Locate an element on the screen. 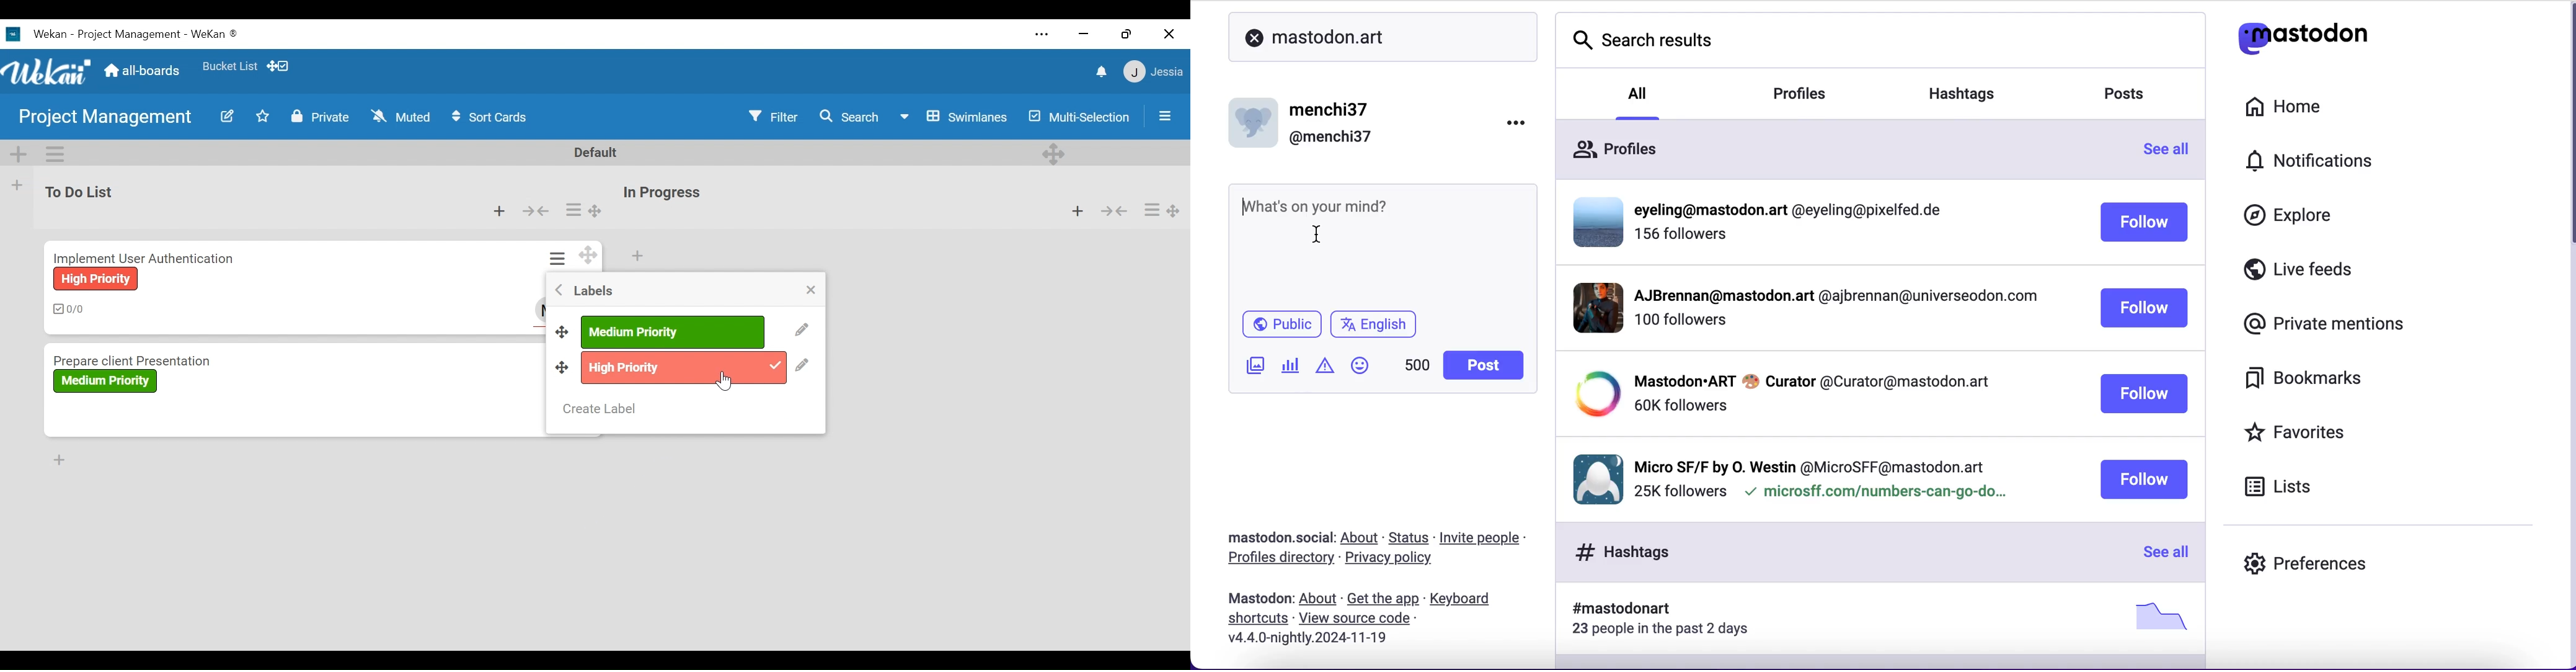 This screenshot has height=672, width=2576. english is located at coordinates (1376, 326).